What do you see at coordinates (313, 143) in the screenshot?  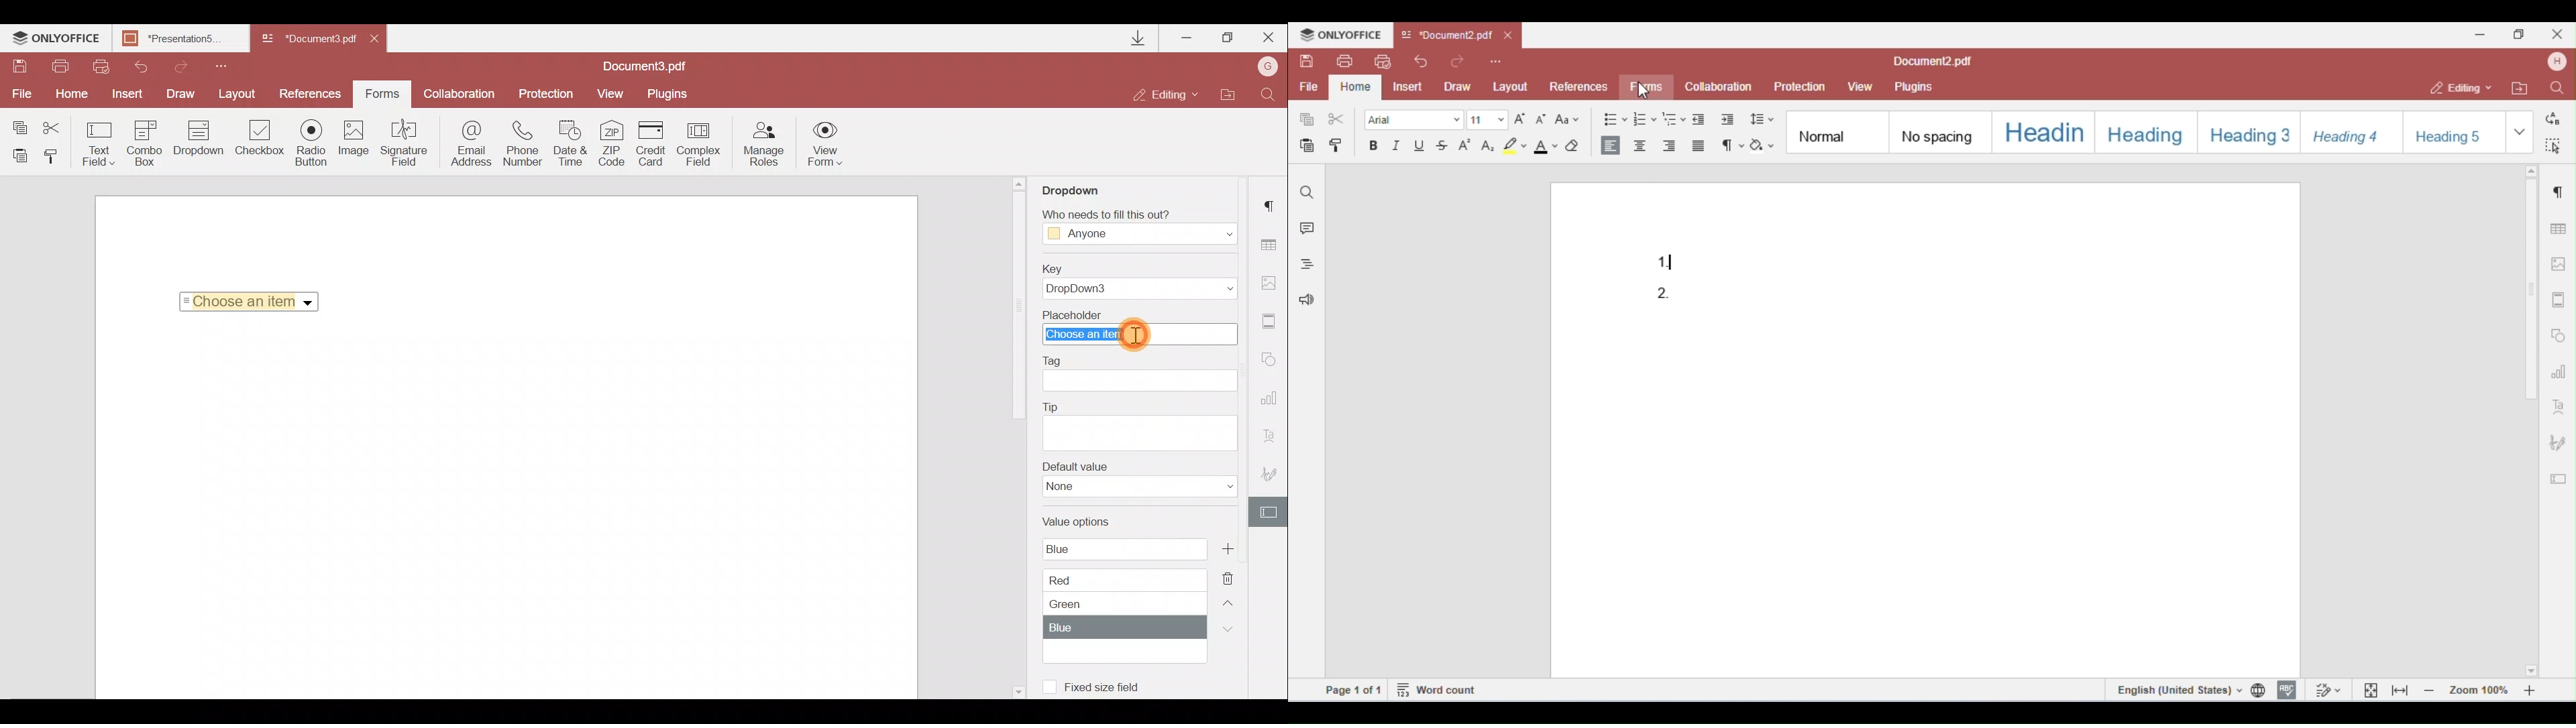 I see `Radio` at bounding box center [313, 143].